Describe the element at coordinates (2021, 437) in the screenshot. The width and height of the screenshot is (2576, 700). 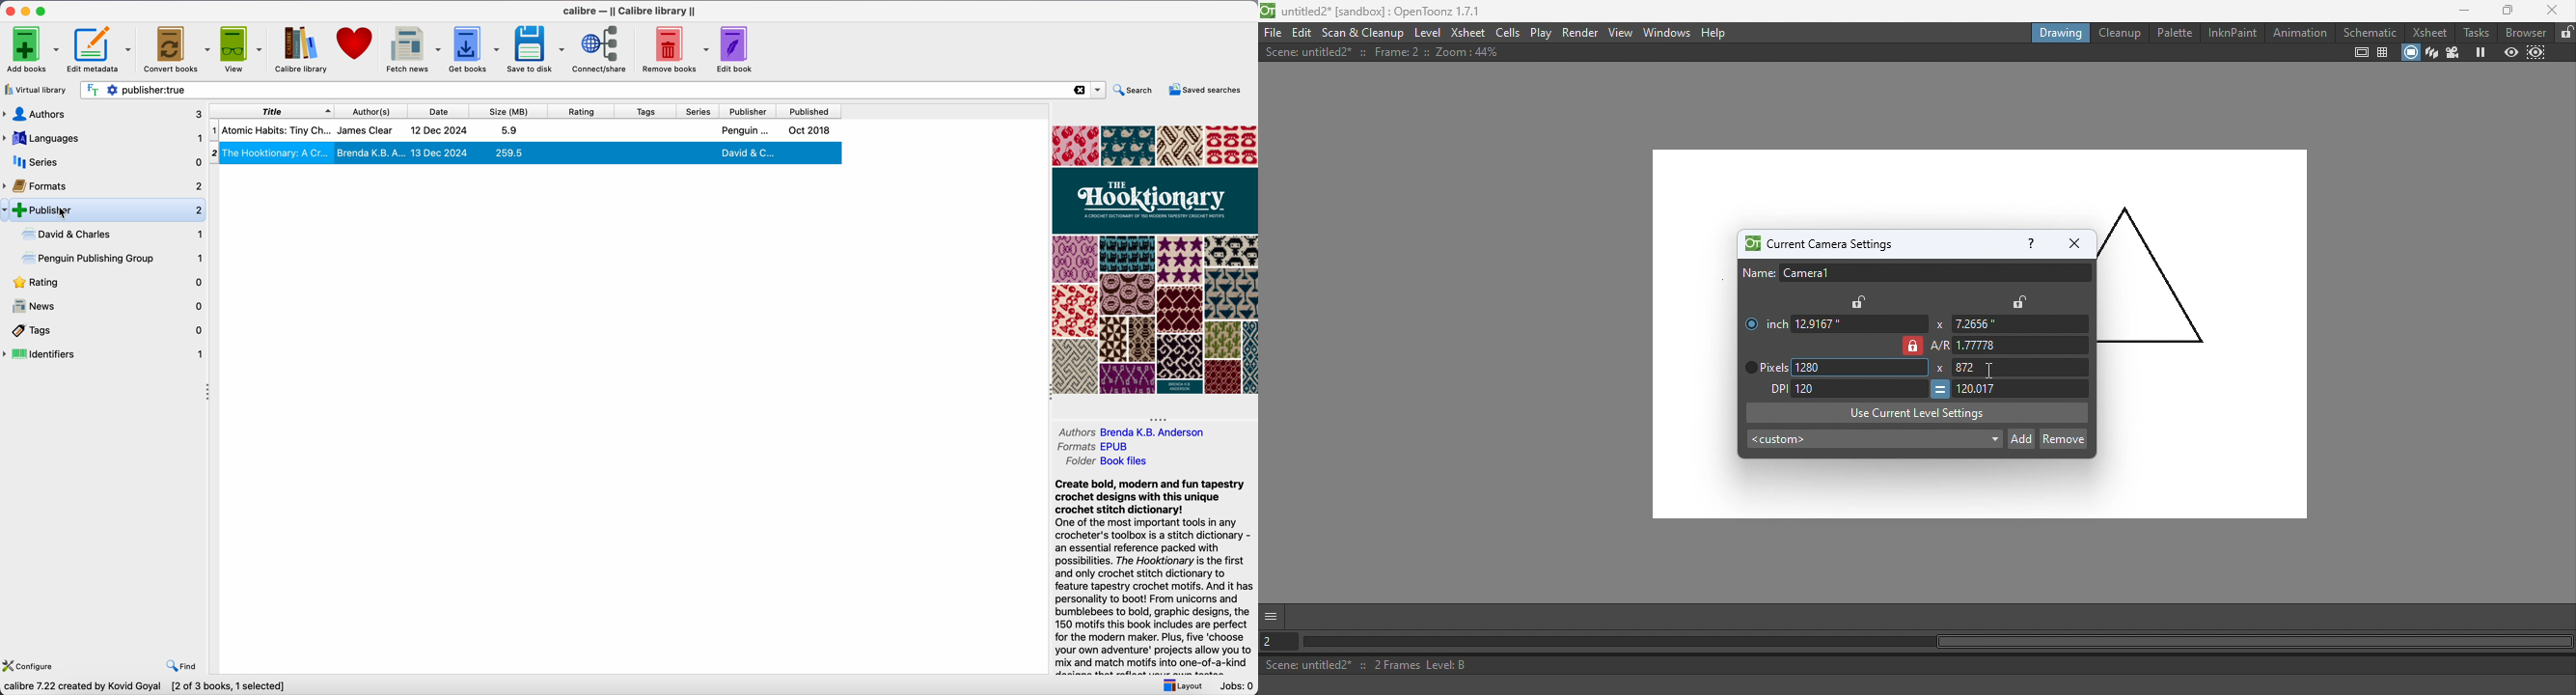
I see `Add` at that location.